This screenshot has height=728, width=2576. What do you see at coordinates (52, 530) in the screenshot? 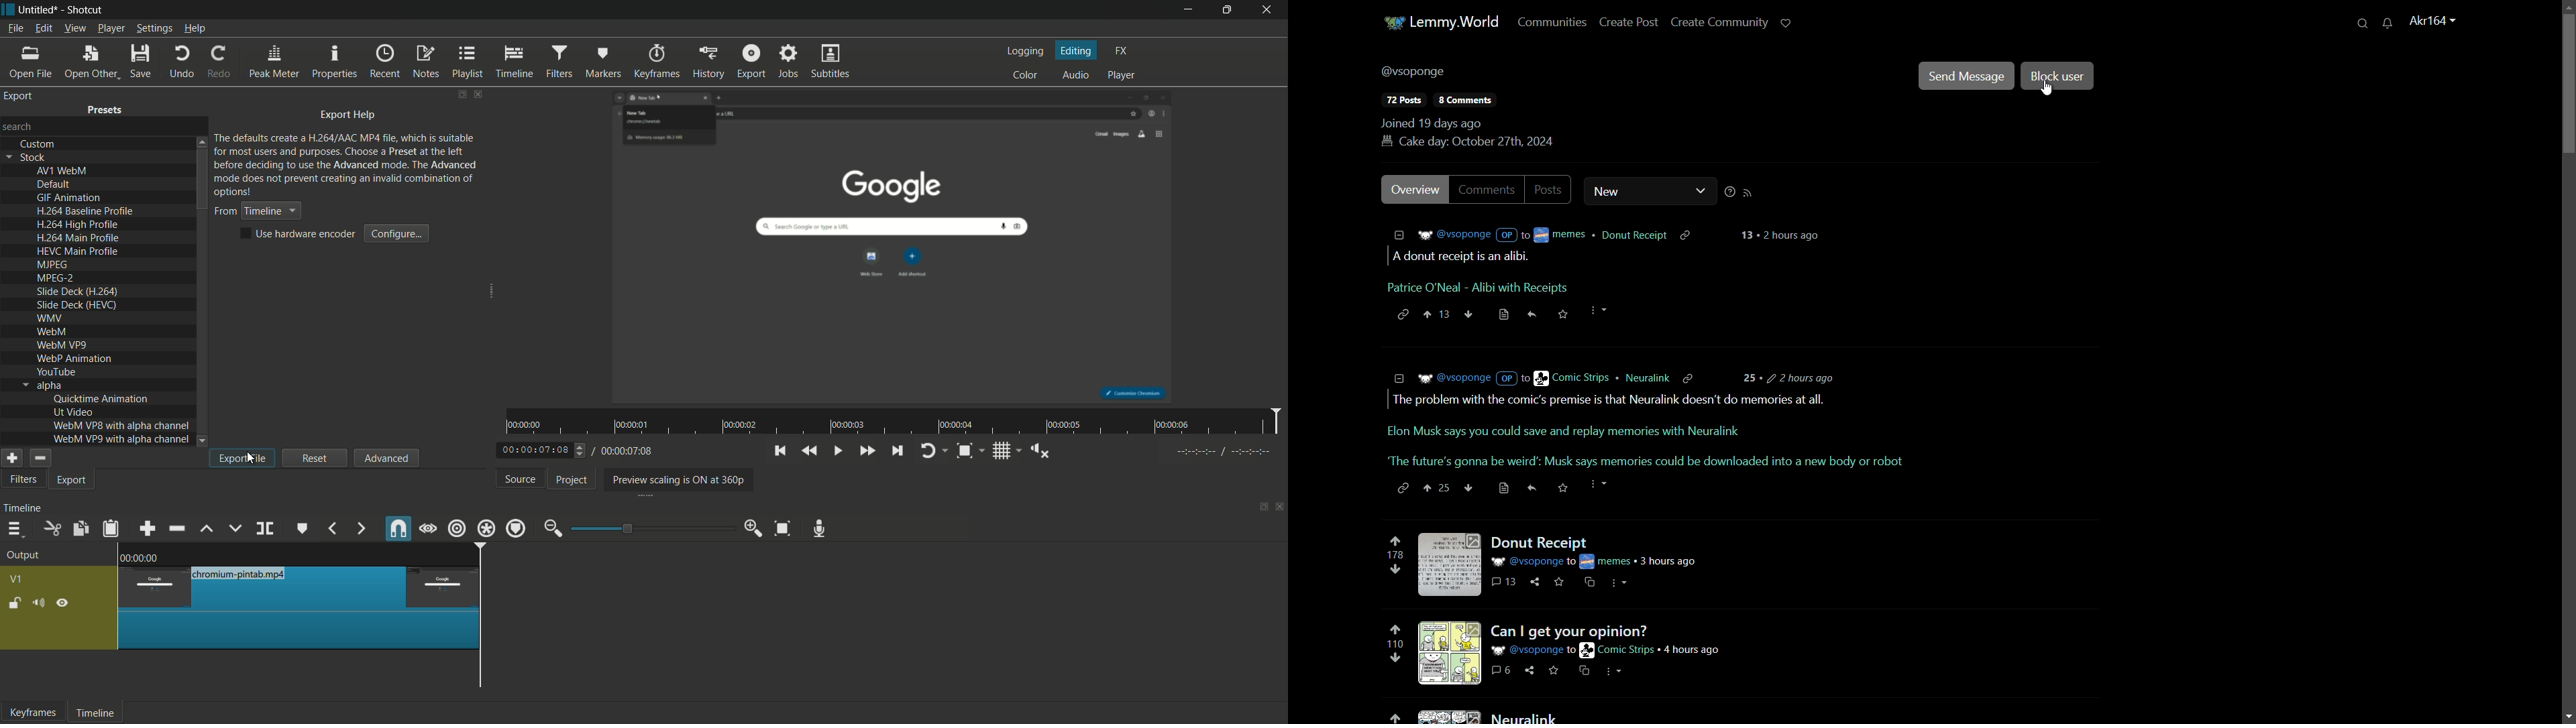
I see `cut` at bounding box center [52, 530].